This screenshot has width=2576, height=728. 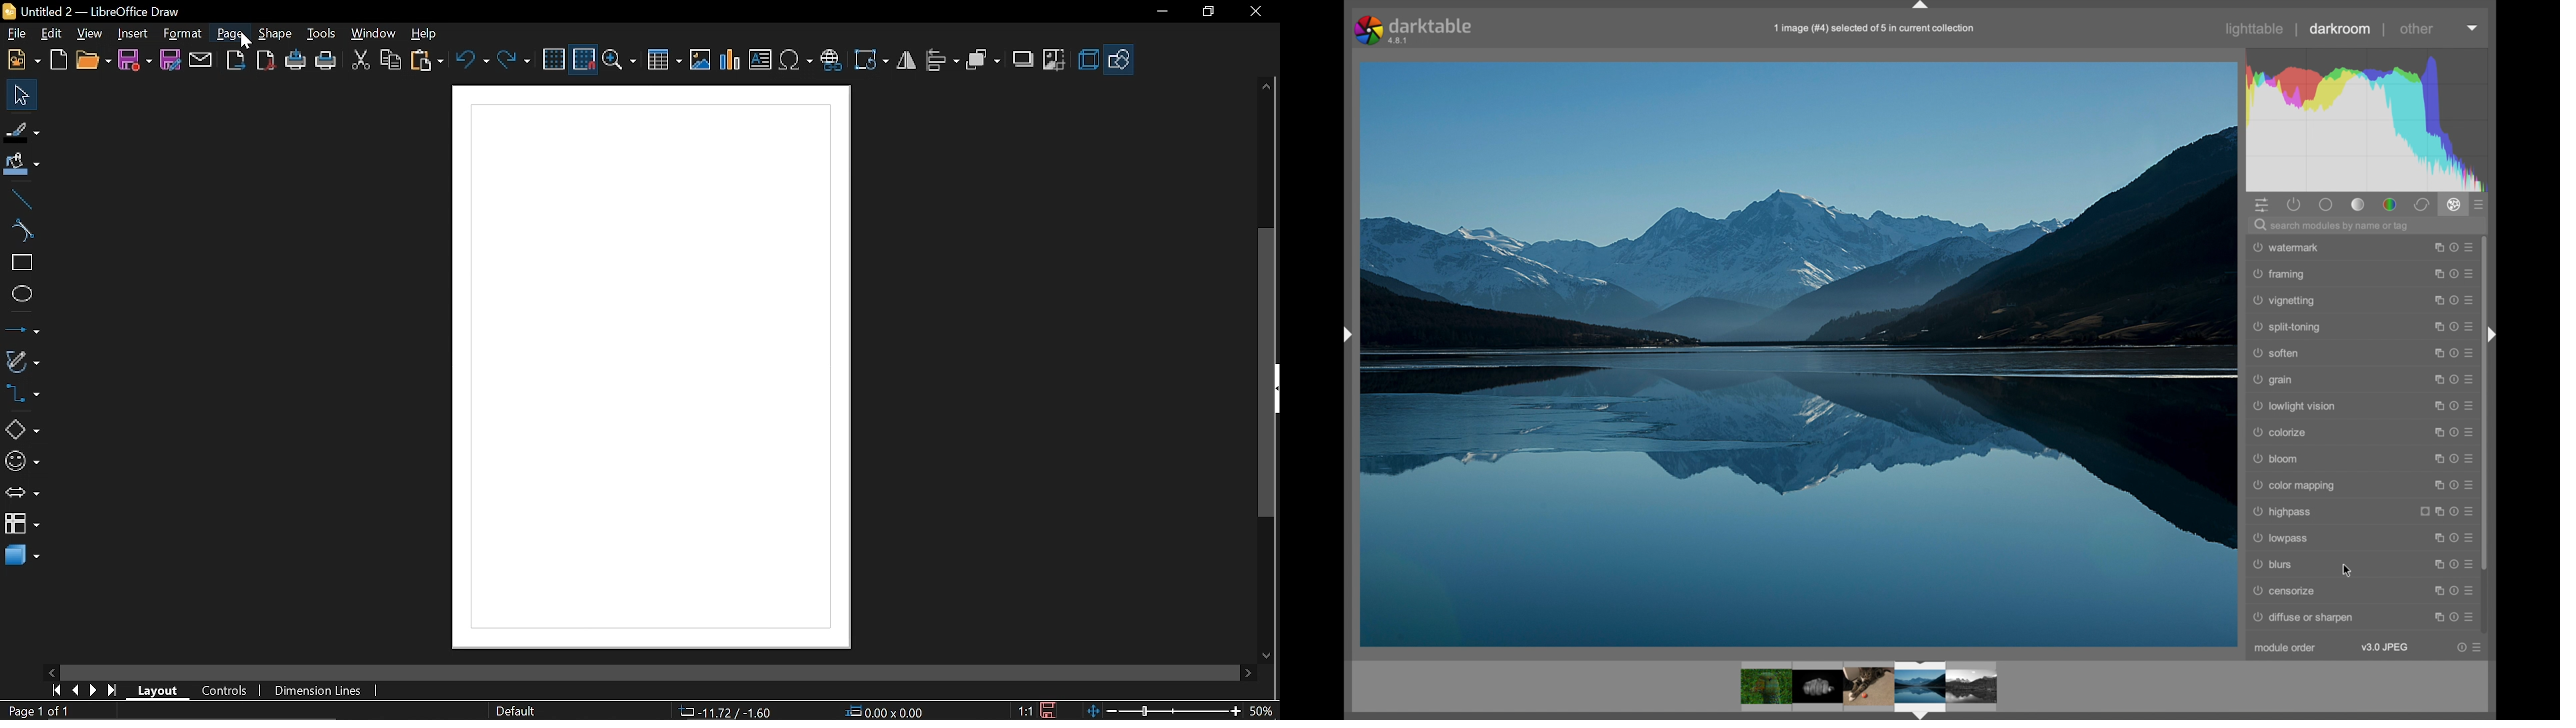 I want to click on Move up, so click(x=1269, y=86).